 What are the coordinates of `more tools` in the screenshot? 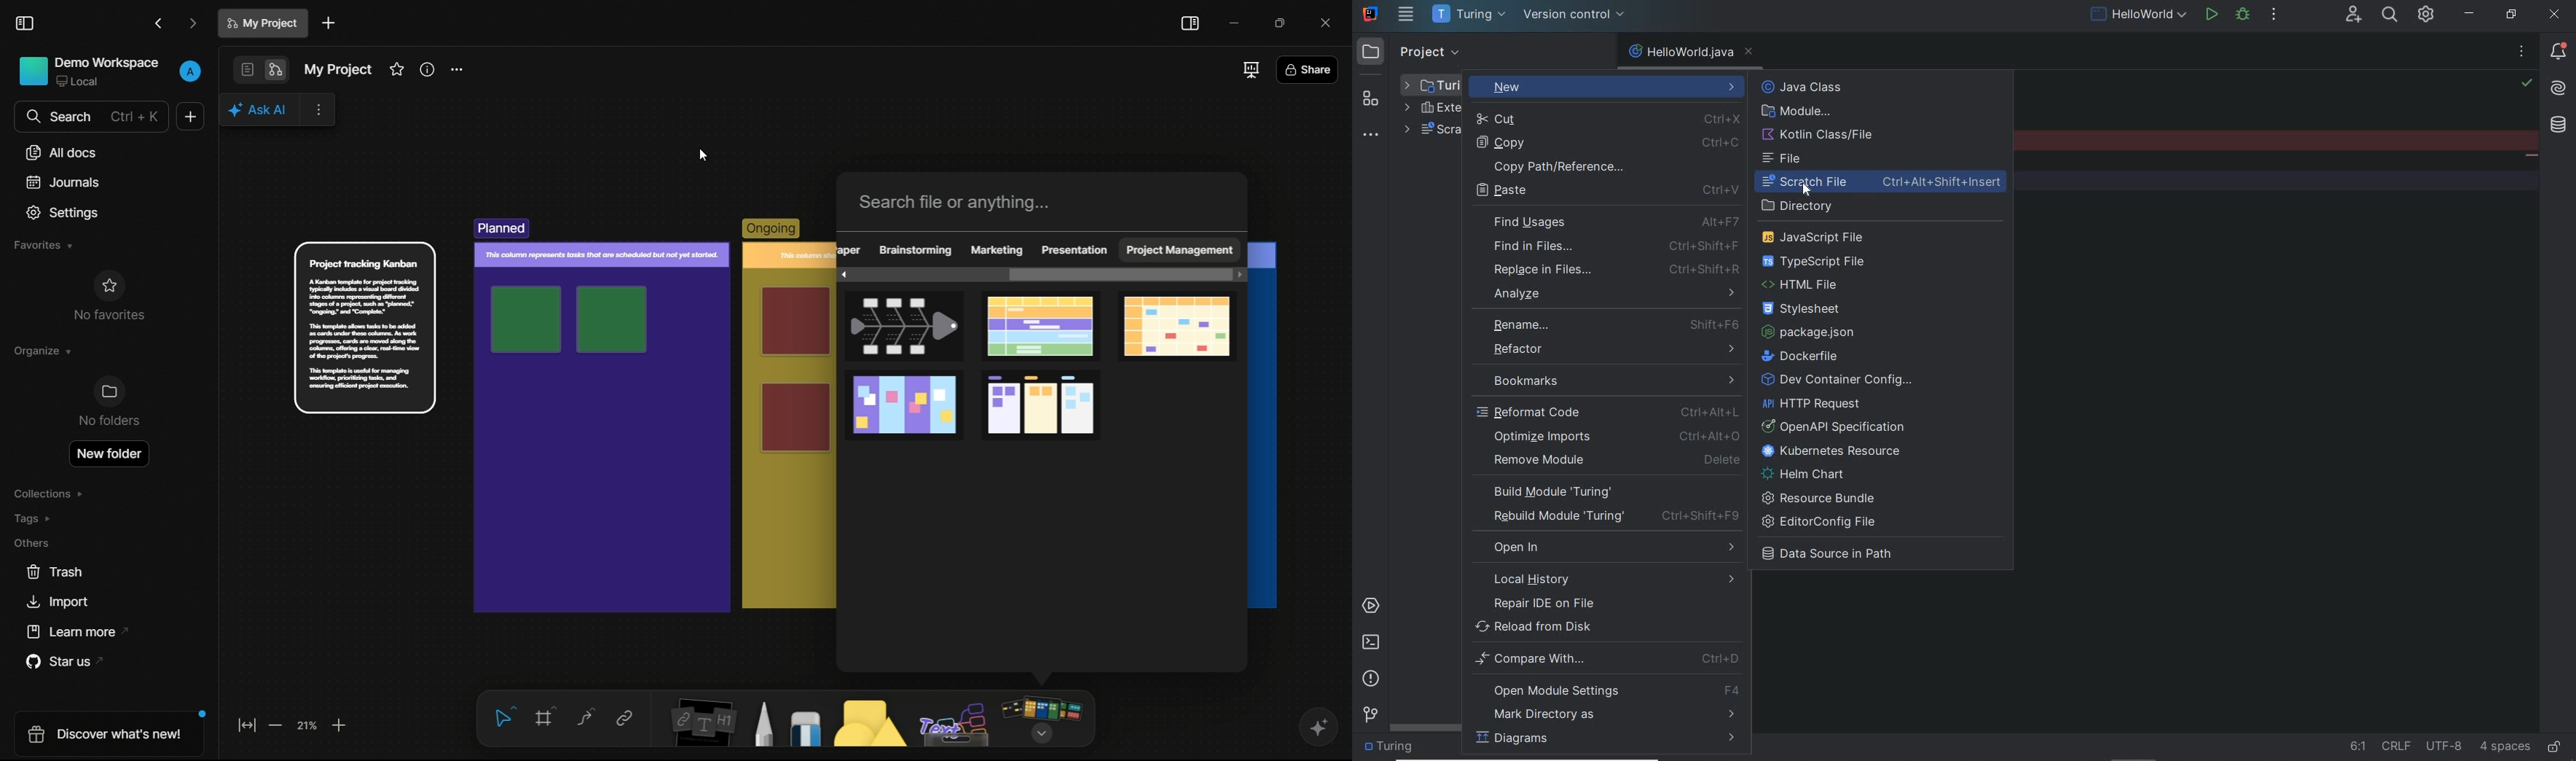 It's located at (1041, 719).